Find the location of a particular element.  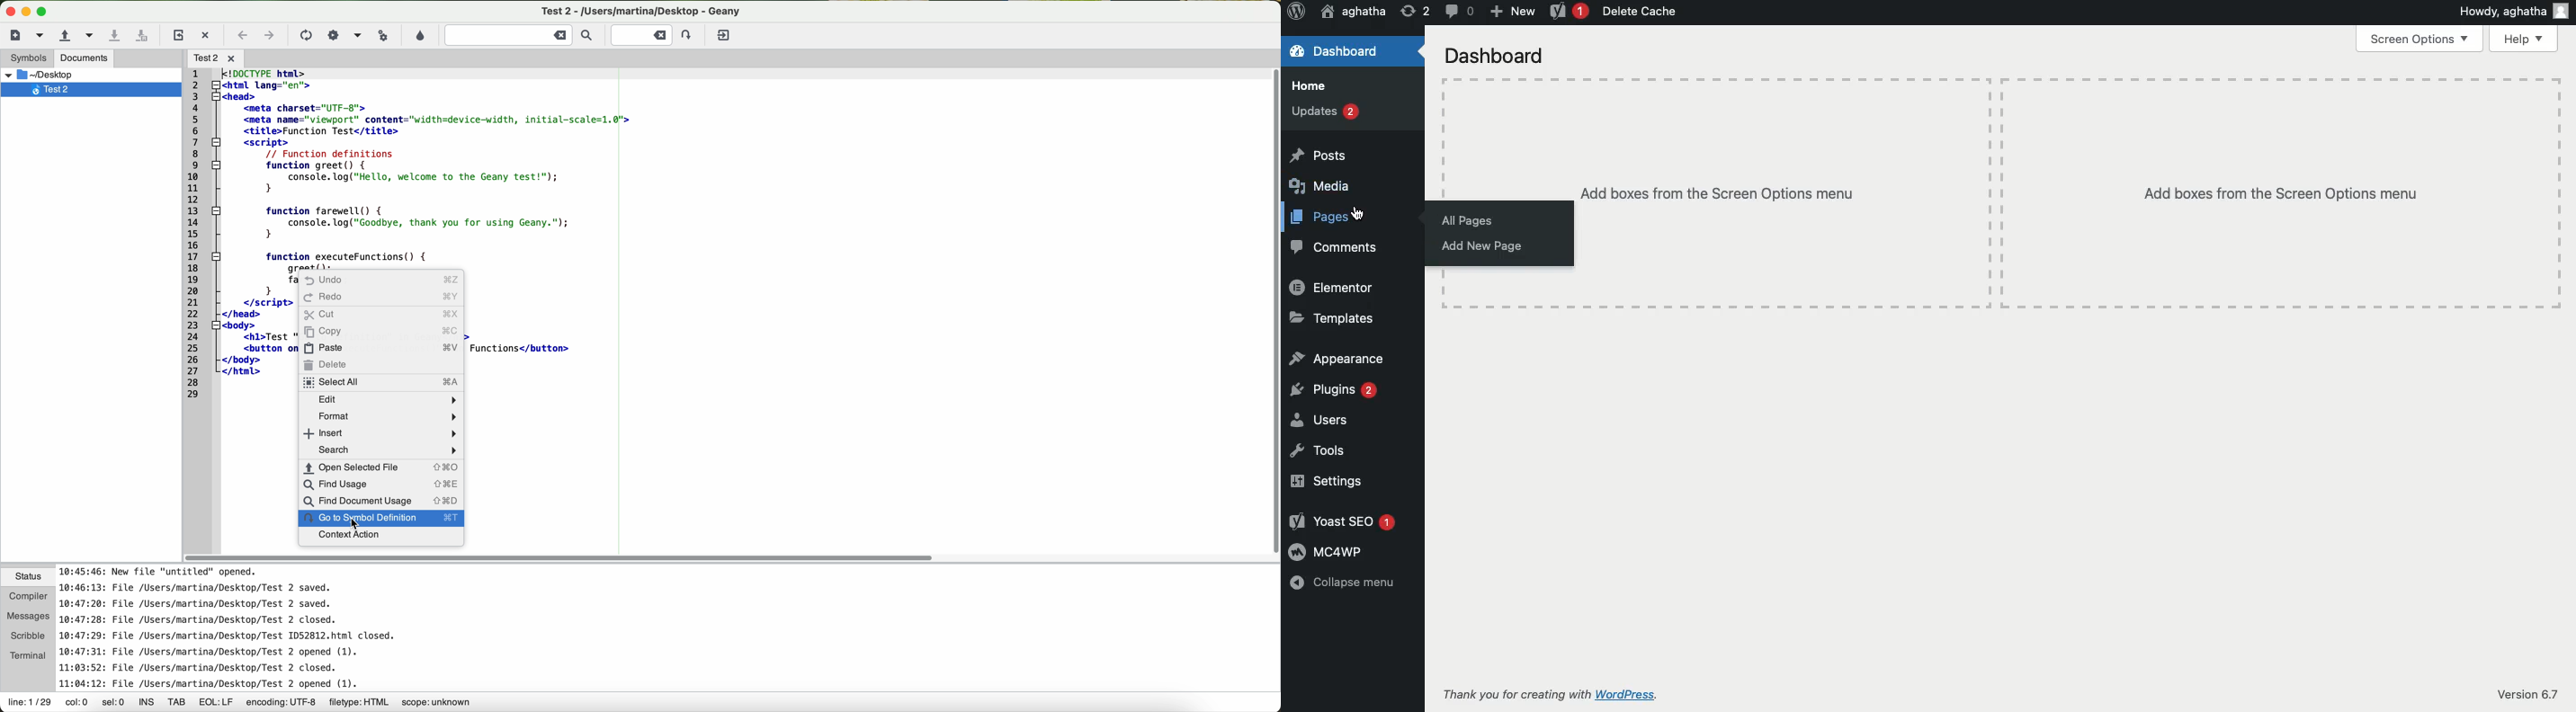

Delete cache is located at coordinates (1641, 12).